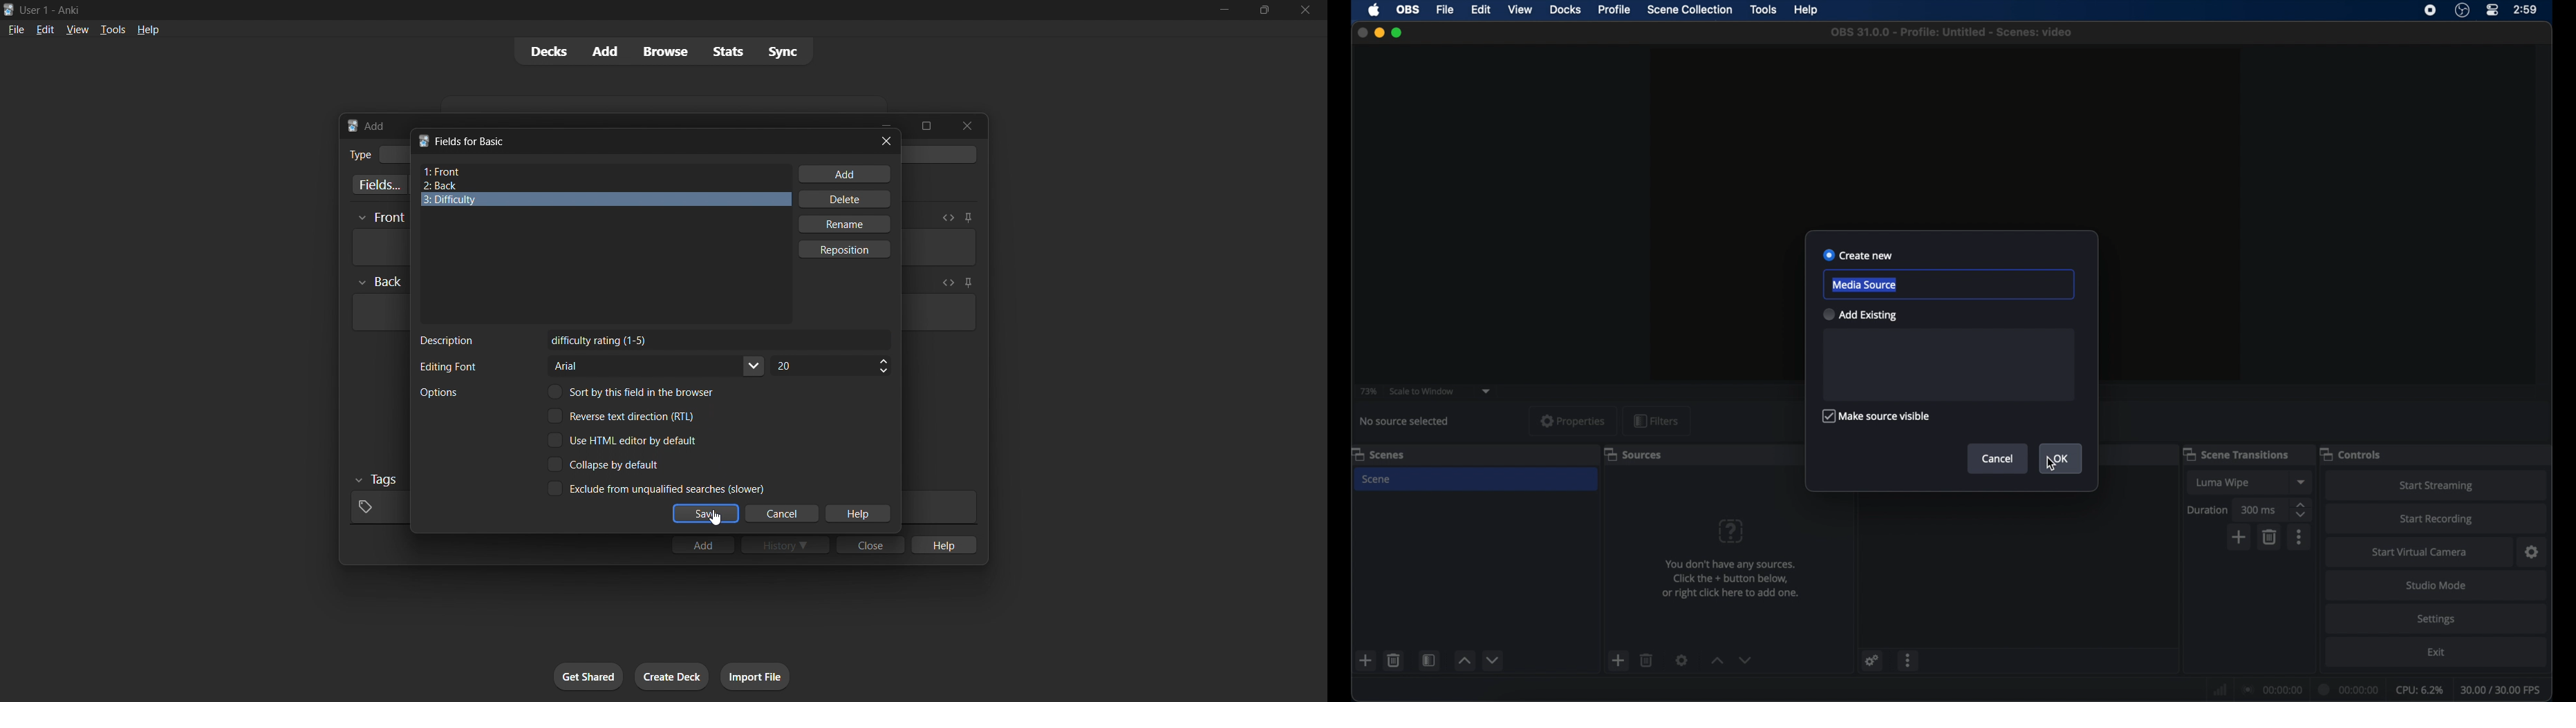 This screenshot has width=2576, height=728. What do you see at coordinates (53, 11) in the screenshot?
I see `Text` at bounding box center [53, 11].